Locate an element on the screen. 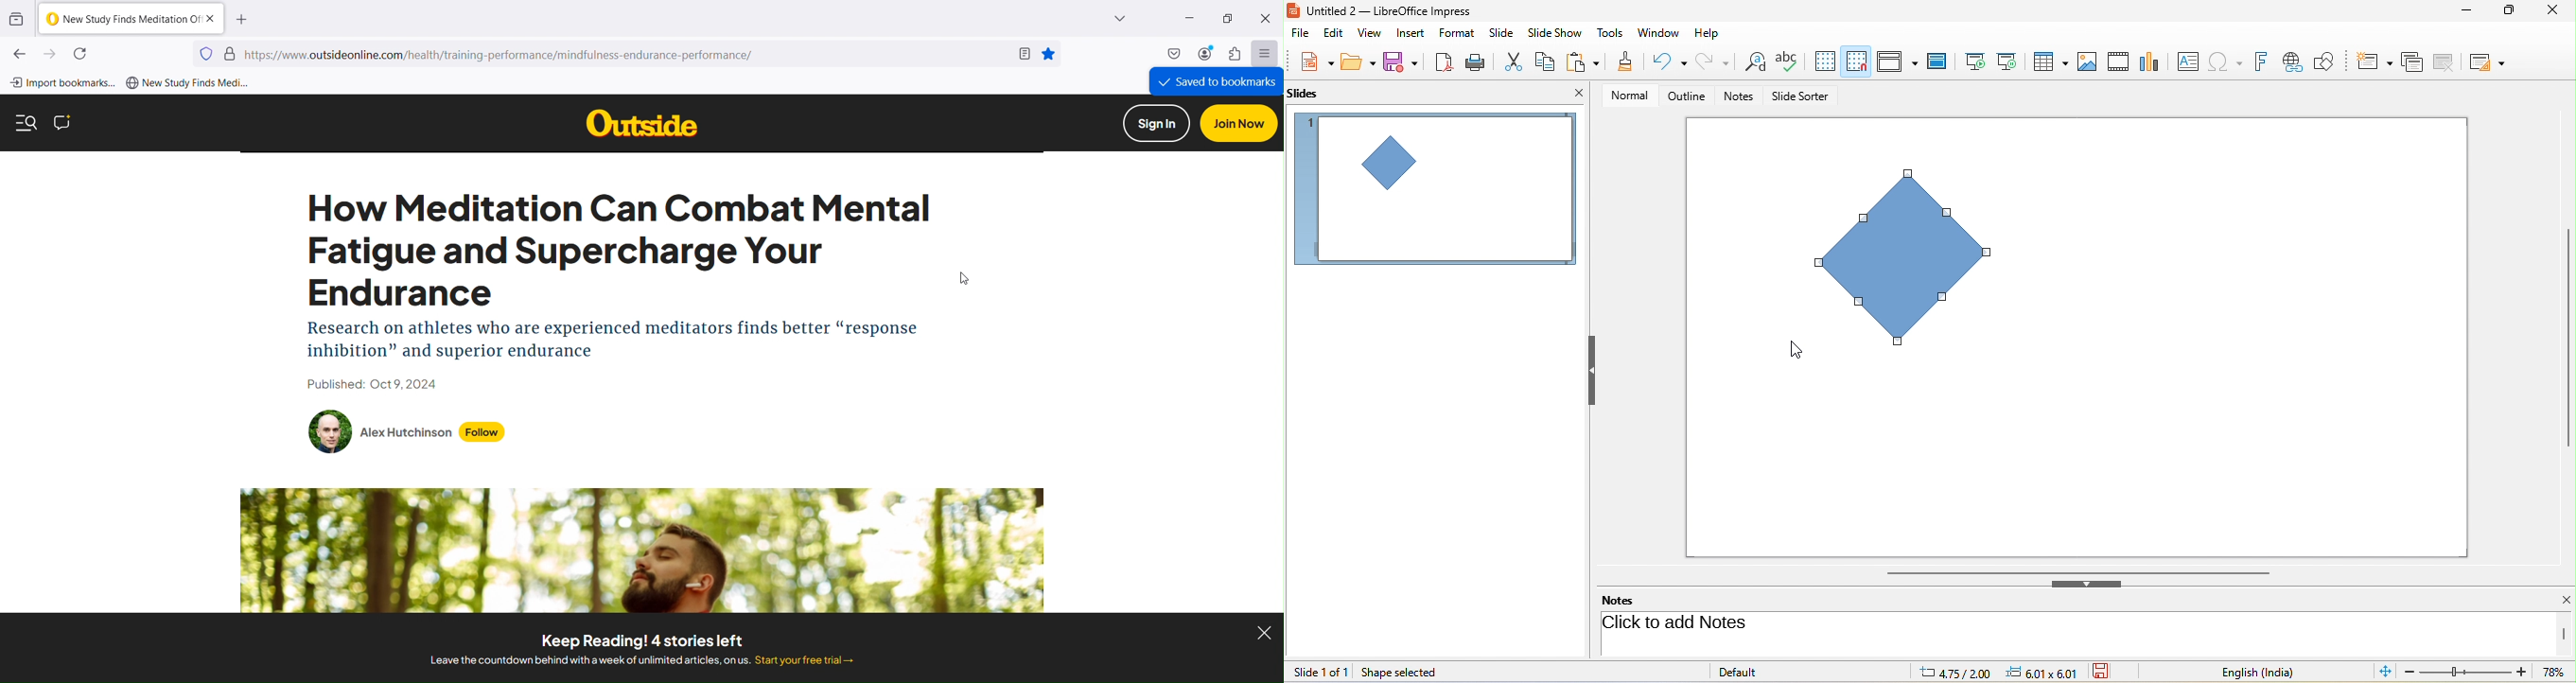 The image size is (2576, 700). Open a new tab is located at coordinates (242, 19).